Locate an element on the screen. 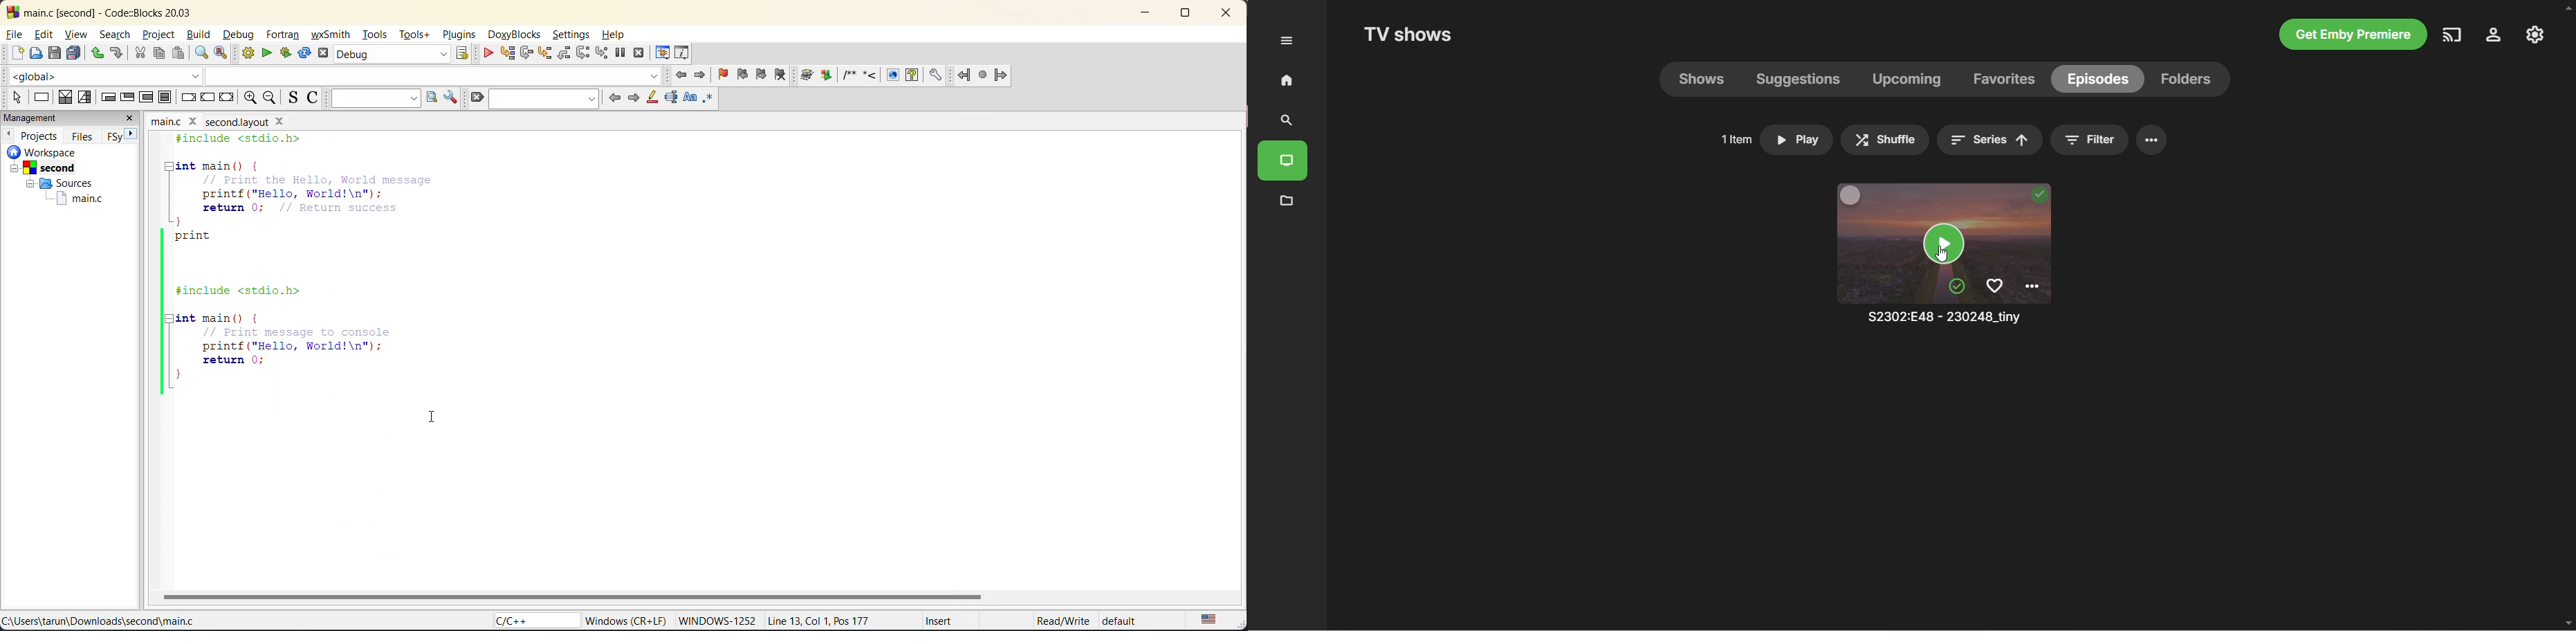 This screenshot has width=2576, height=644. TV shows is located at coordinates (1282, 161).